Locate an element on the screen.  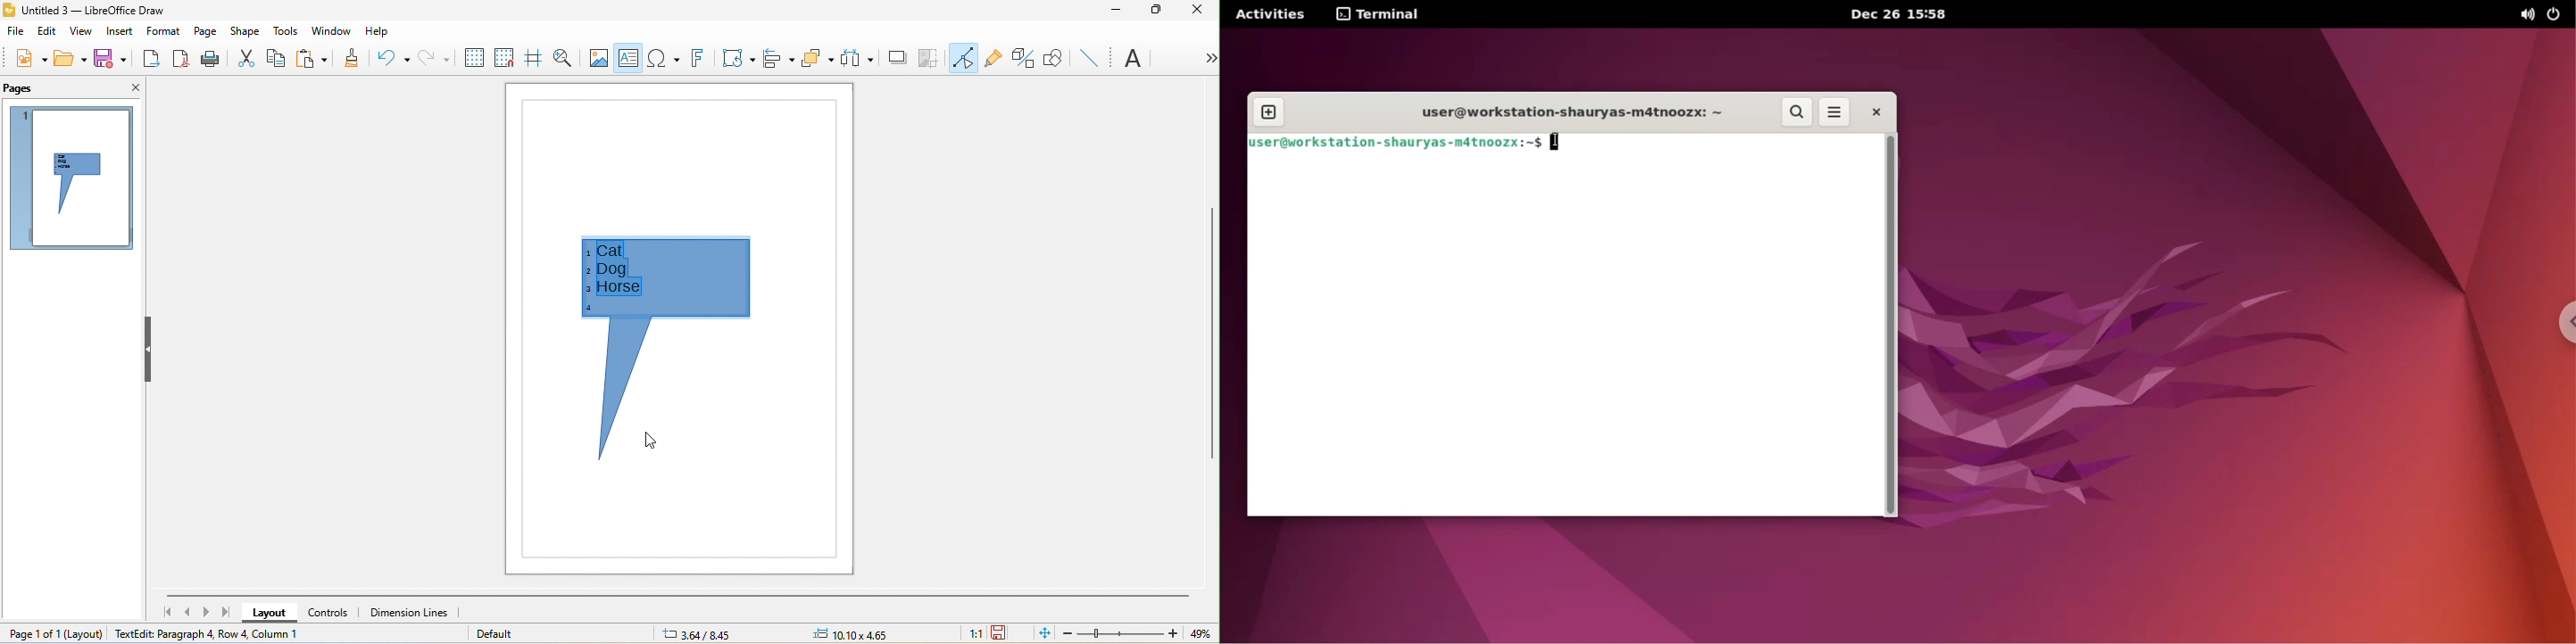
arrange is located at coordinates (819, 59).